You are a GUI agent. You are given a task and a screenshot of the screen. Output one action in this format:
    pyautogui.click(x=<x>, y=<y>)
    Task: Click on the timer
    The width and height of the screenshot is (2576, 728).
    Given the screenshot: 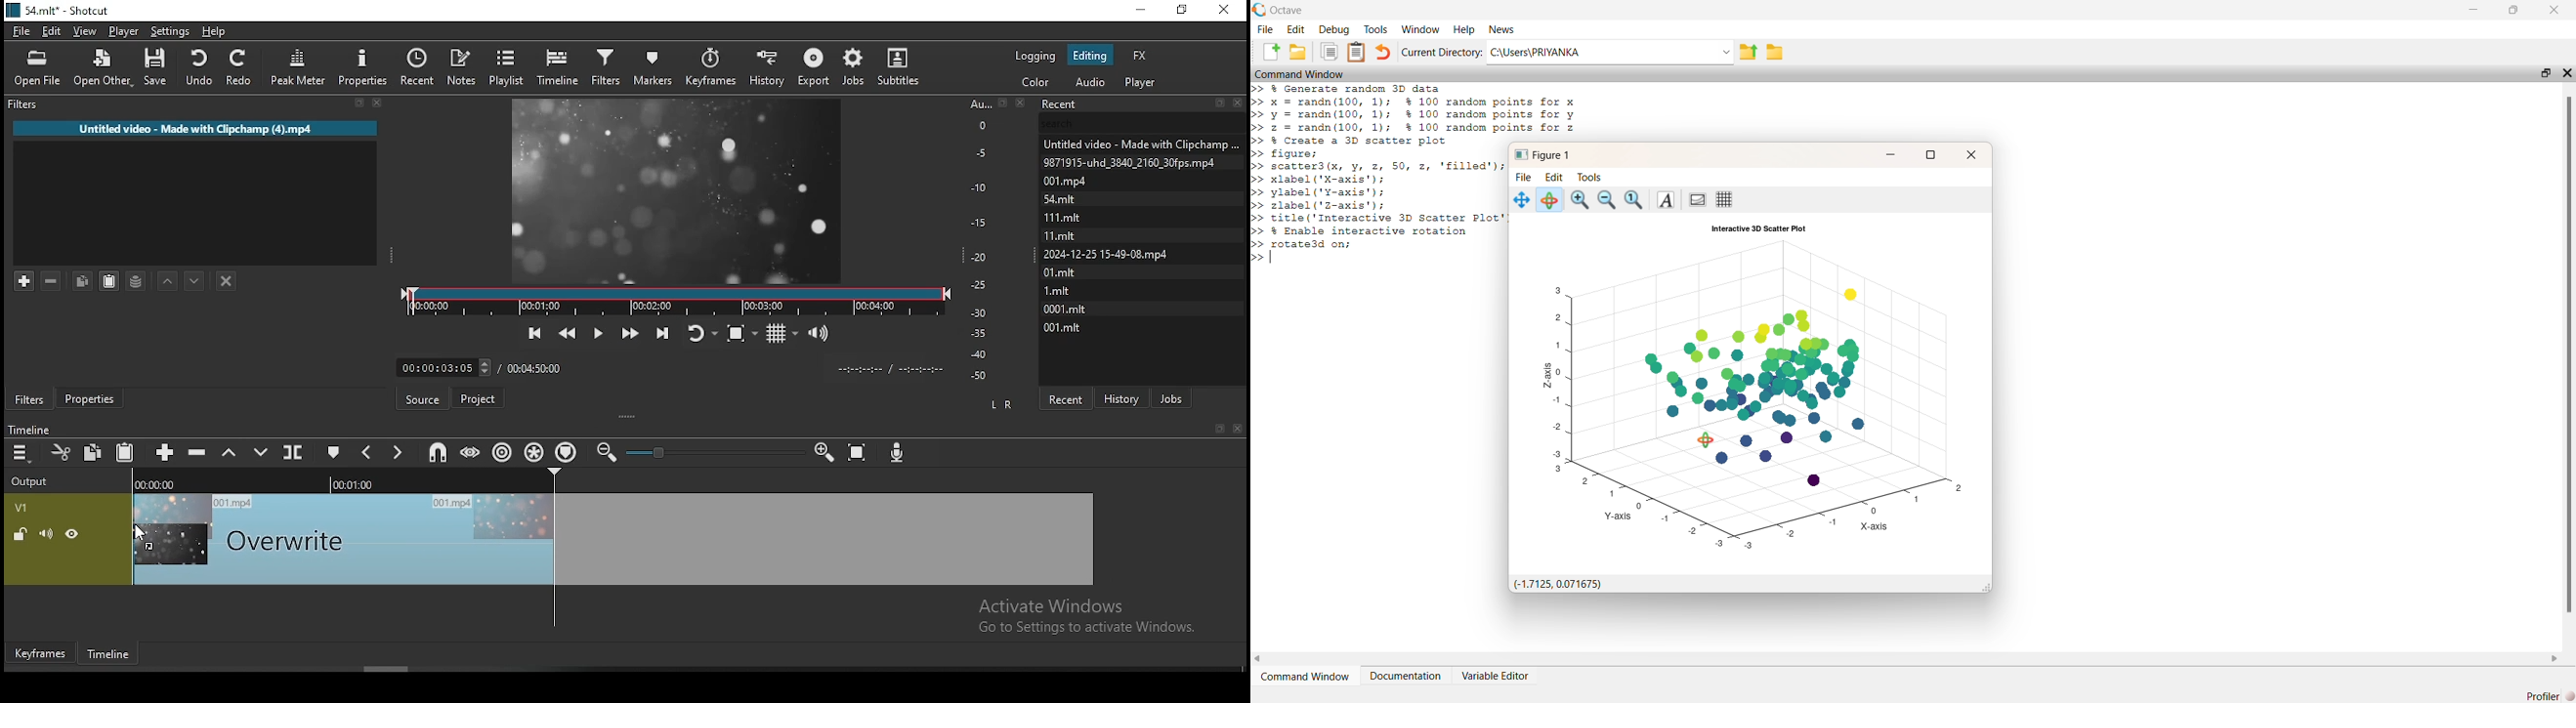 What is the action you would take?
    pyautogui.click(x=886, y=369)
    